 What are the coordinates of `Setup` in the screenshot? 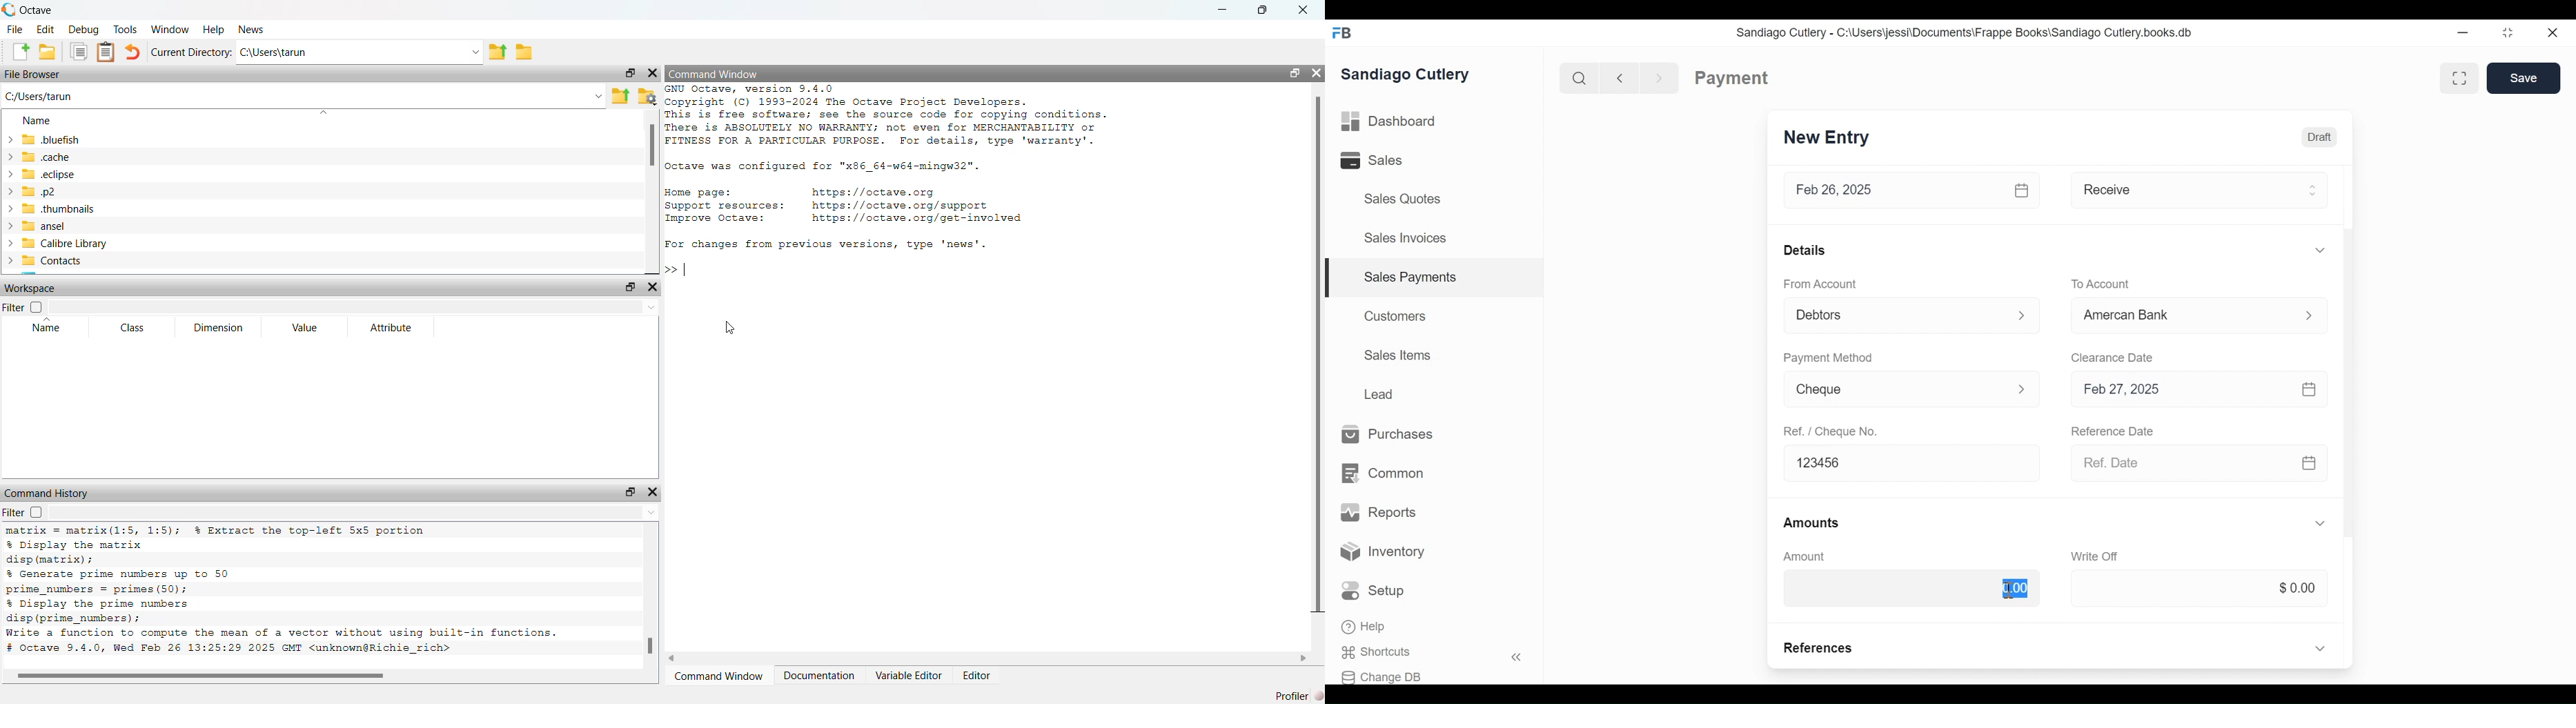 It's located at (1376, 591).